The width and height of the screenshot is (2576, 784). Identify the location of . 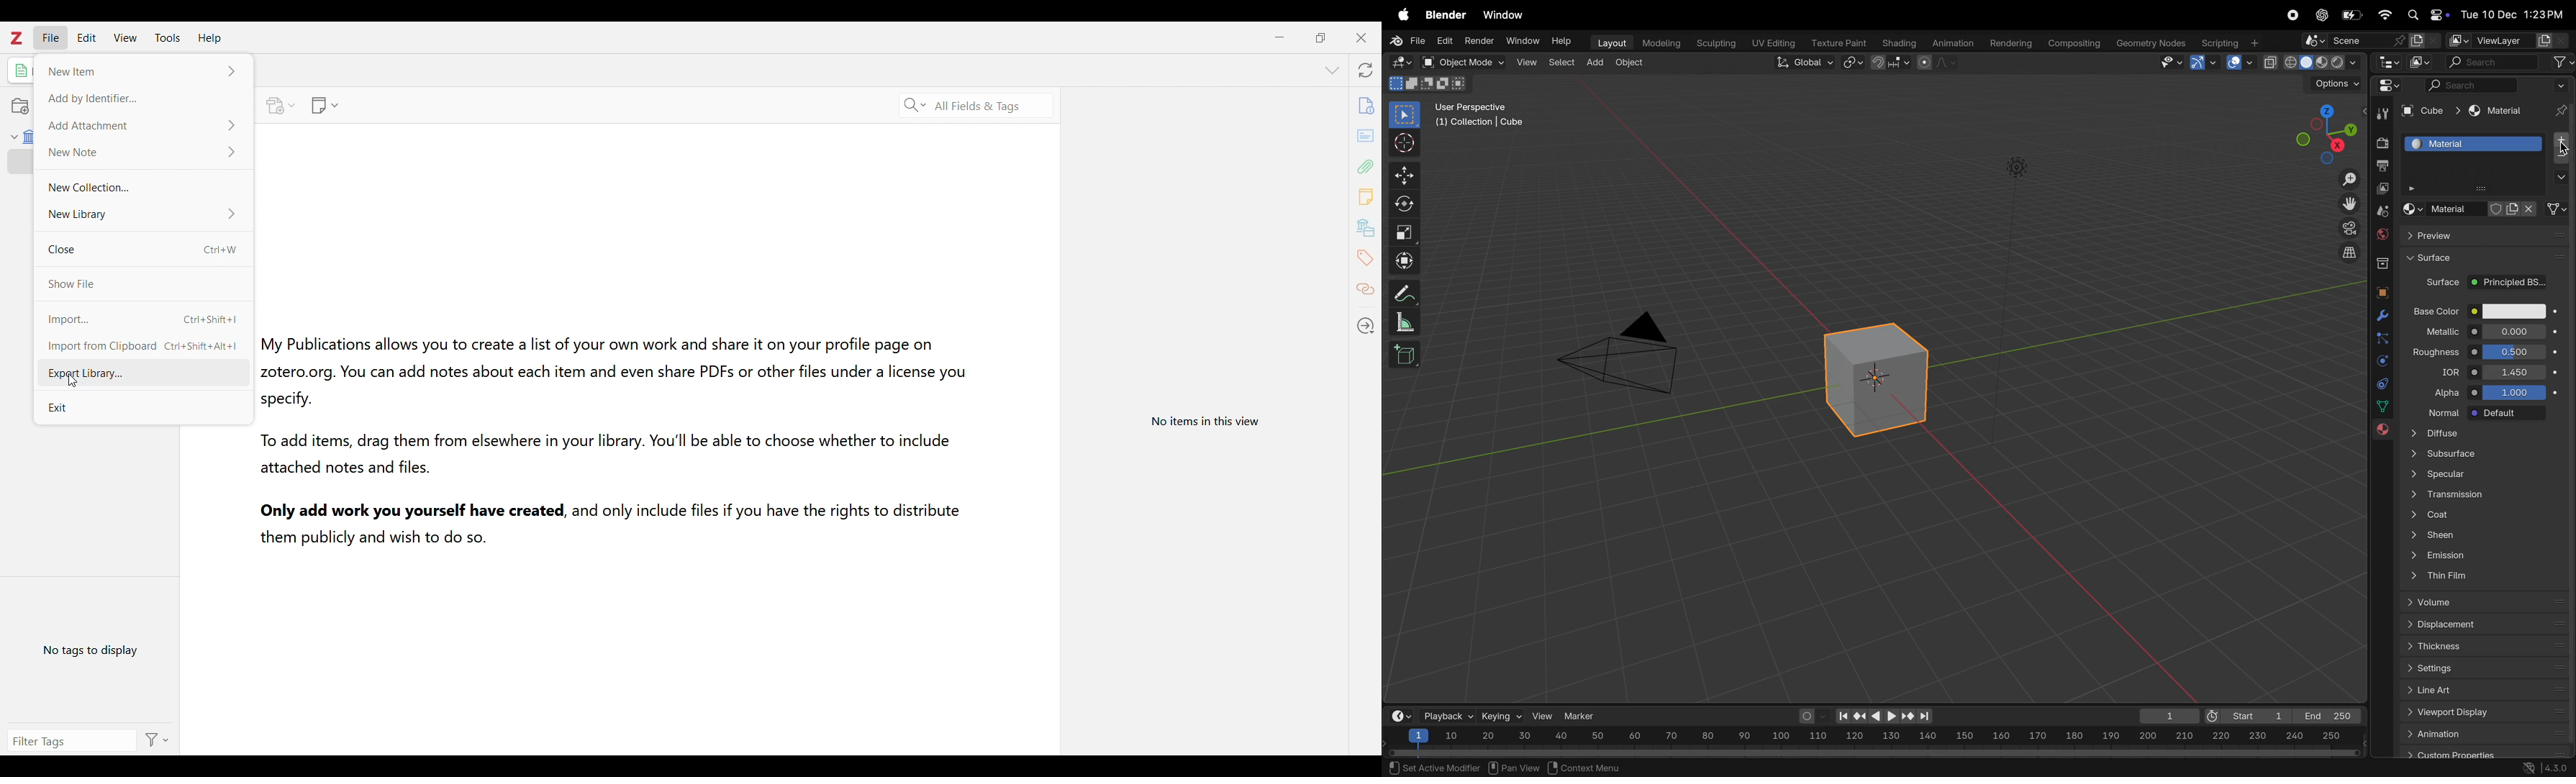
(2384, 407).